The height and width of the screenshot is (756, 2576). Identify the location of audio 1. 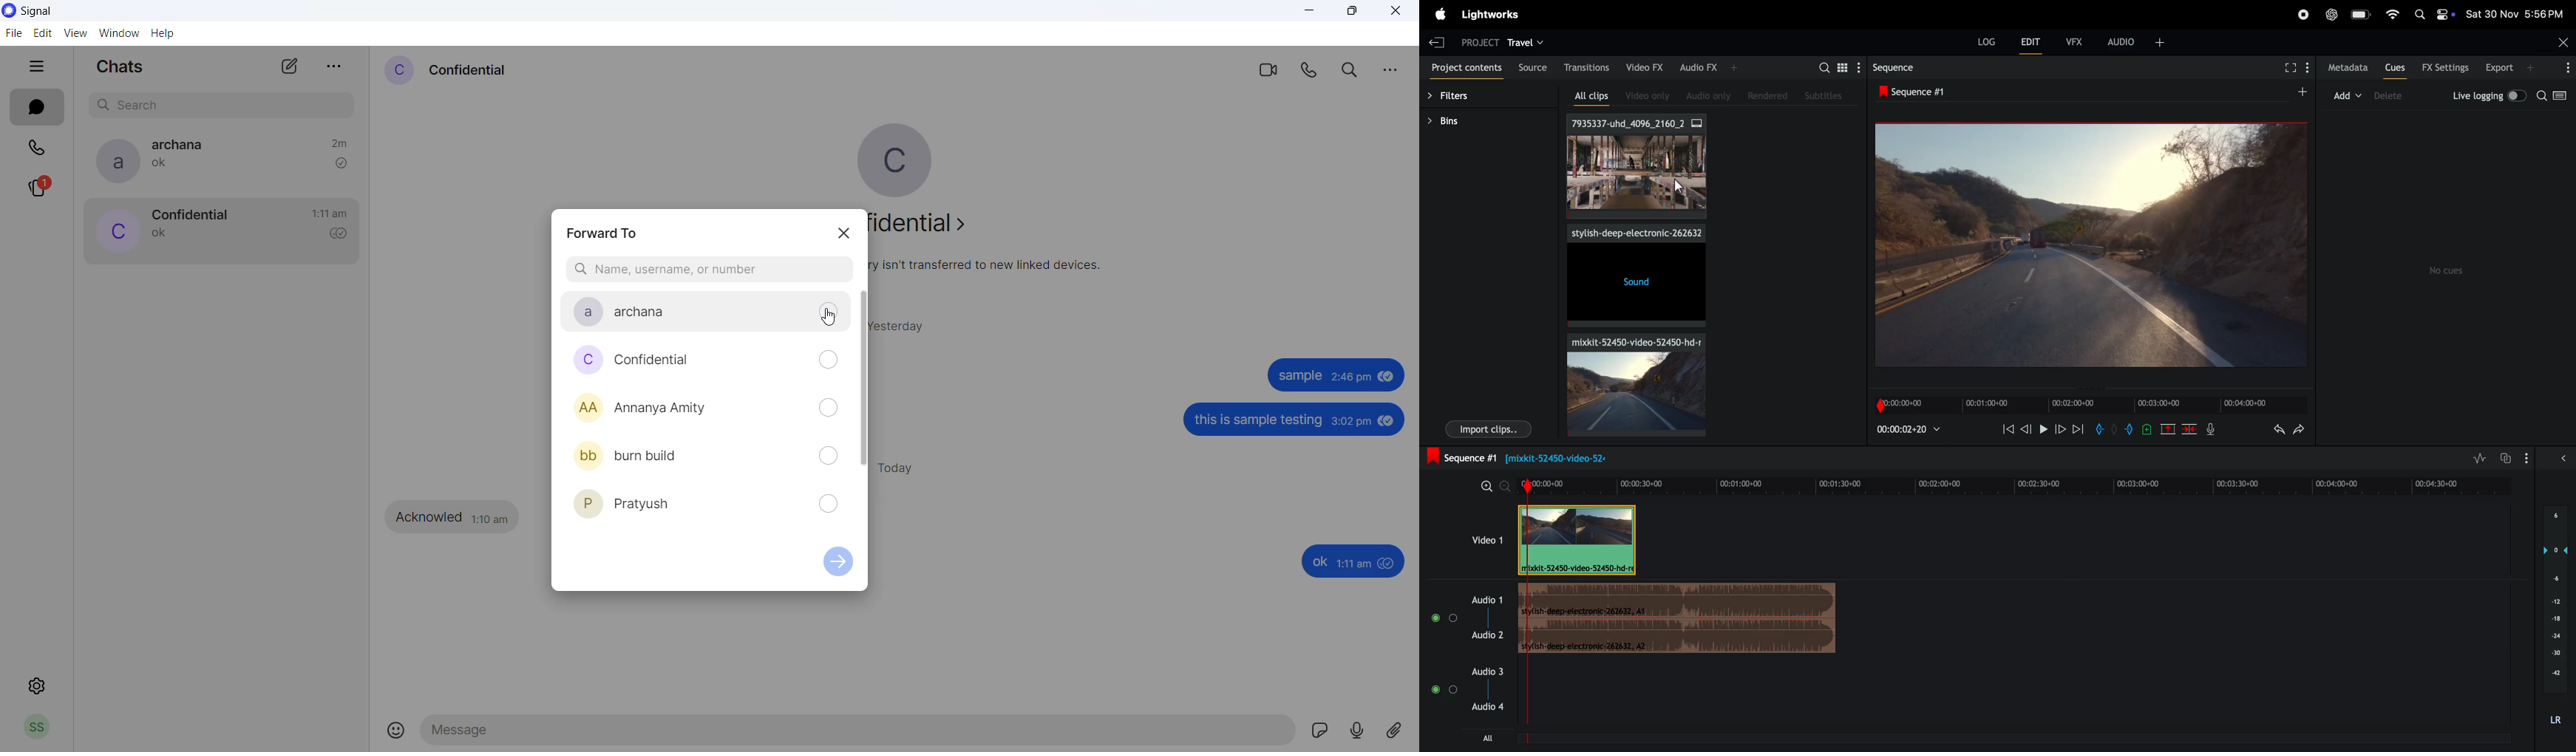
(1465, 617).